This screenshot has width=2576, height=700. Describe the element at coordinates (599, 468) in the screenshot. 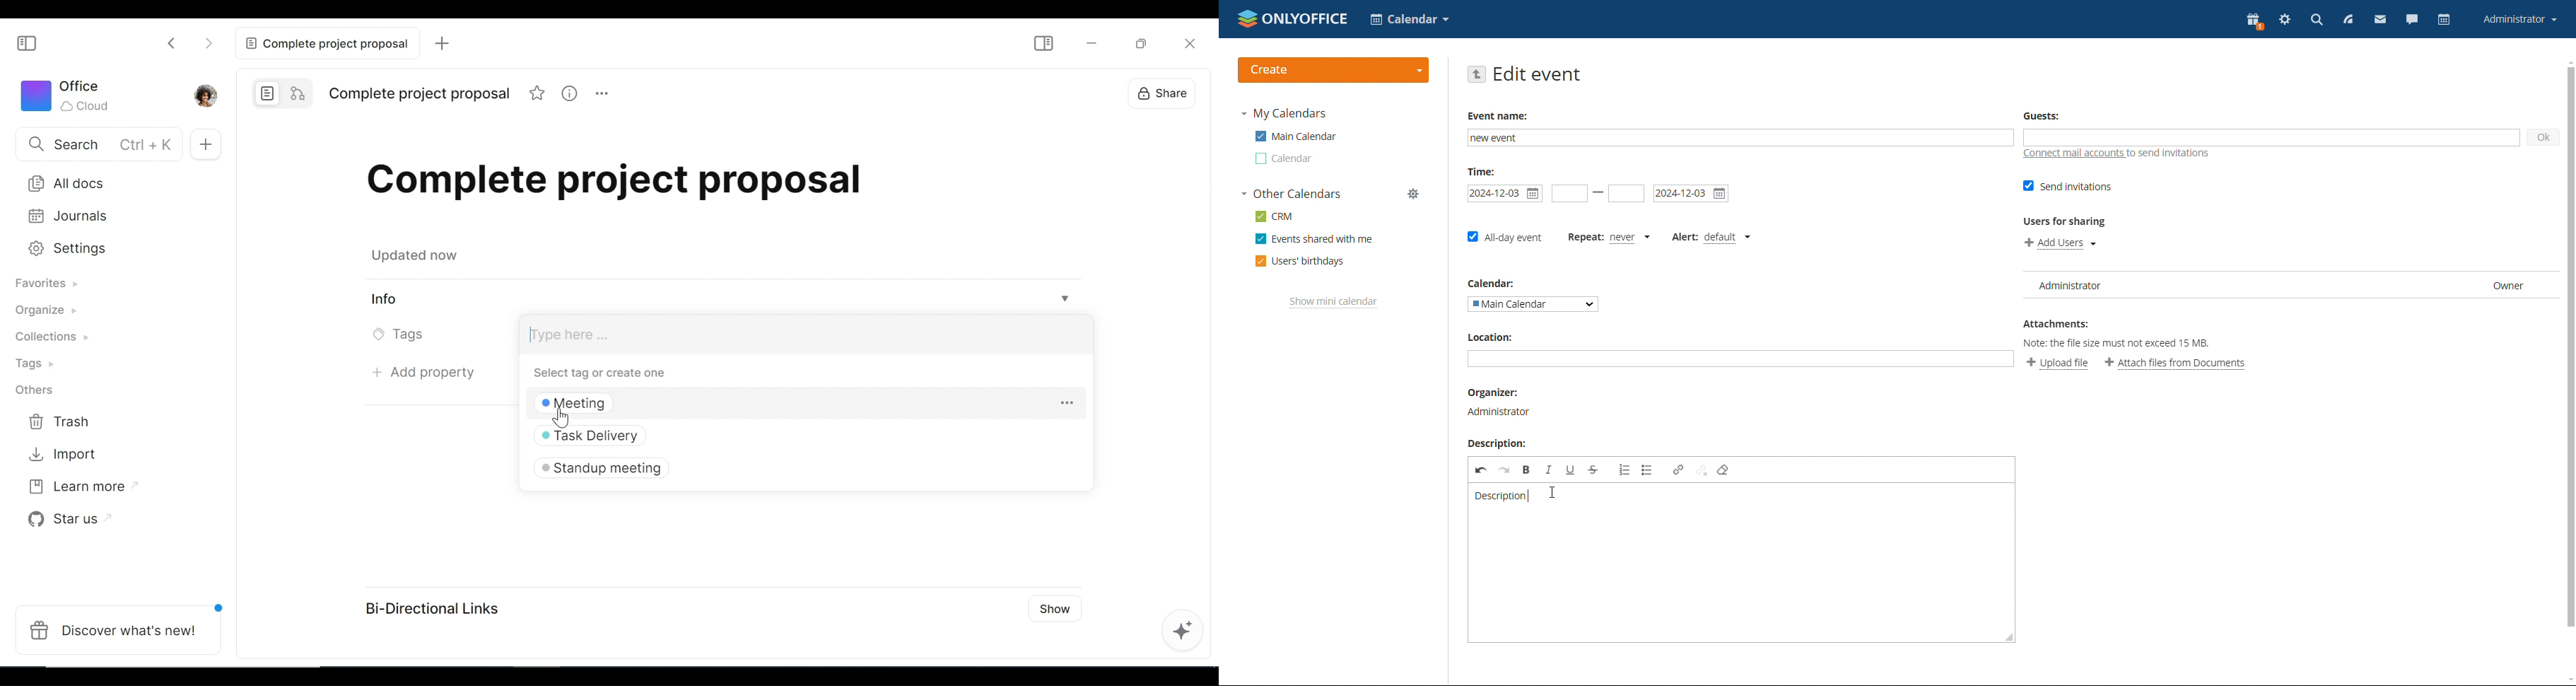

I see `Standup meeting` at that location.